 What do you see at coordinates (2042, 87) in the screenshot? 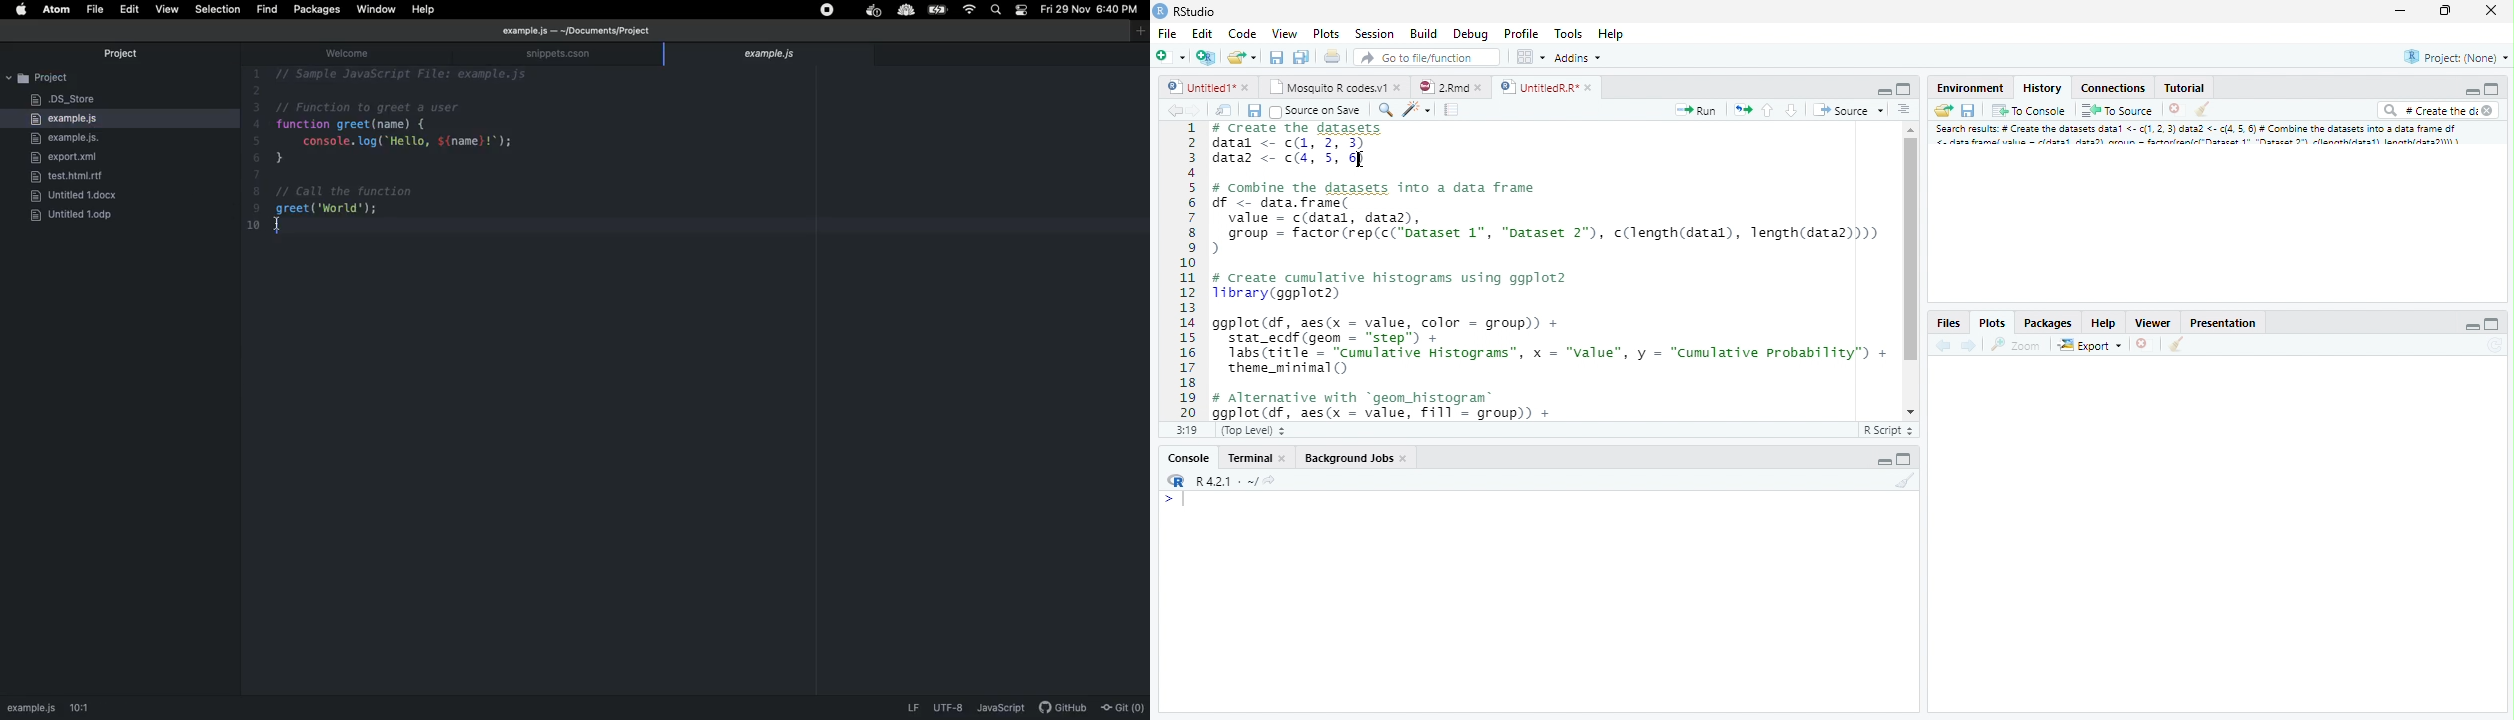
I see `History` at bounding box center [2042, 87].